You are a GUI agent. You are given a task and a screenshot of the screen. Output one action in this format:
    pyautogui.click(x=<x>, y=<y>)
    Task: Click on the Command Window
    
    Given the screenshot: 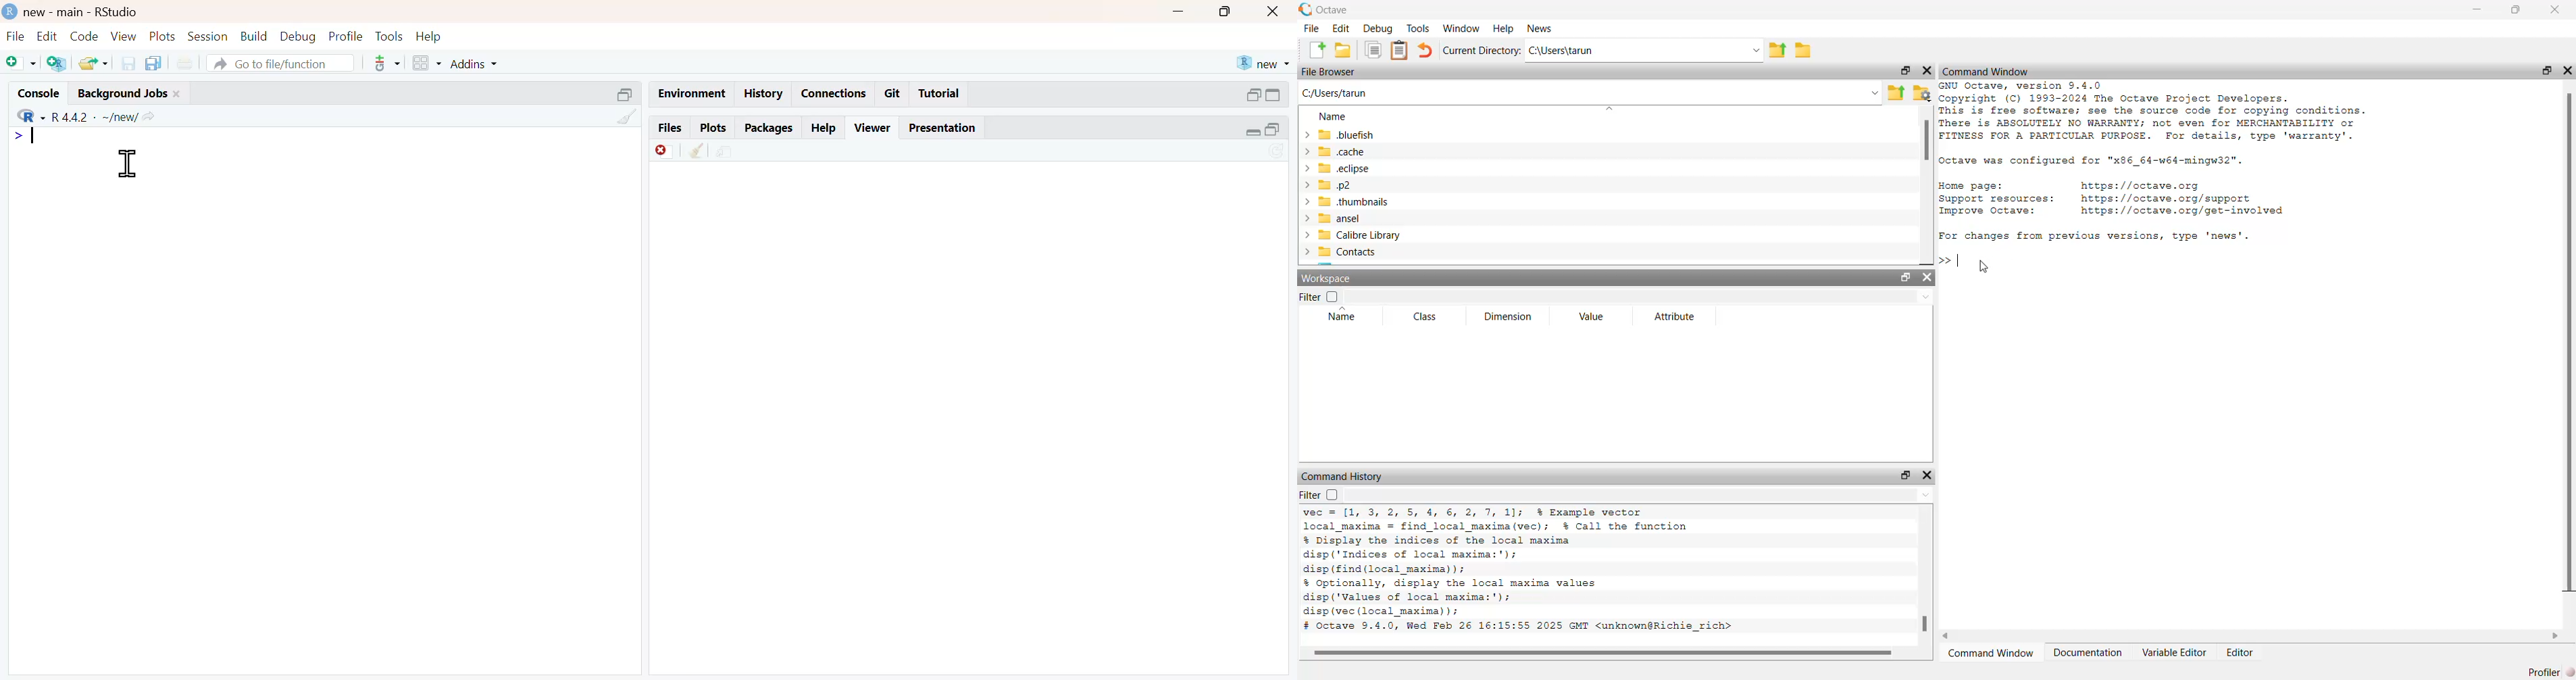 What is the action you would take?
    pyautogui.click(x=1985, y=70)
    